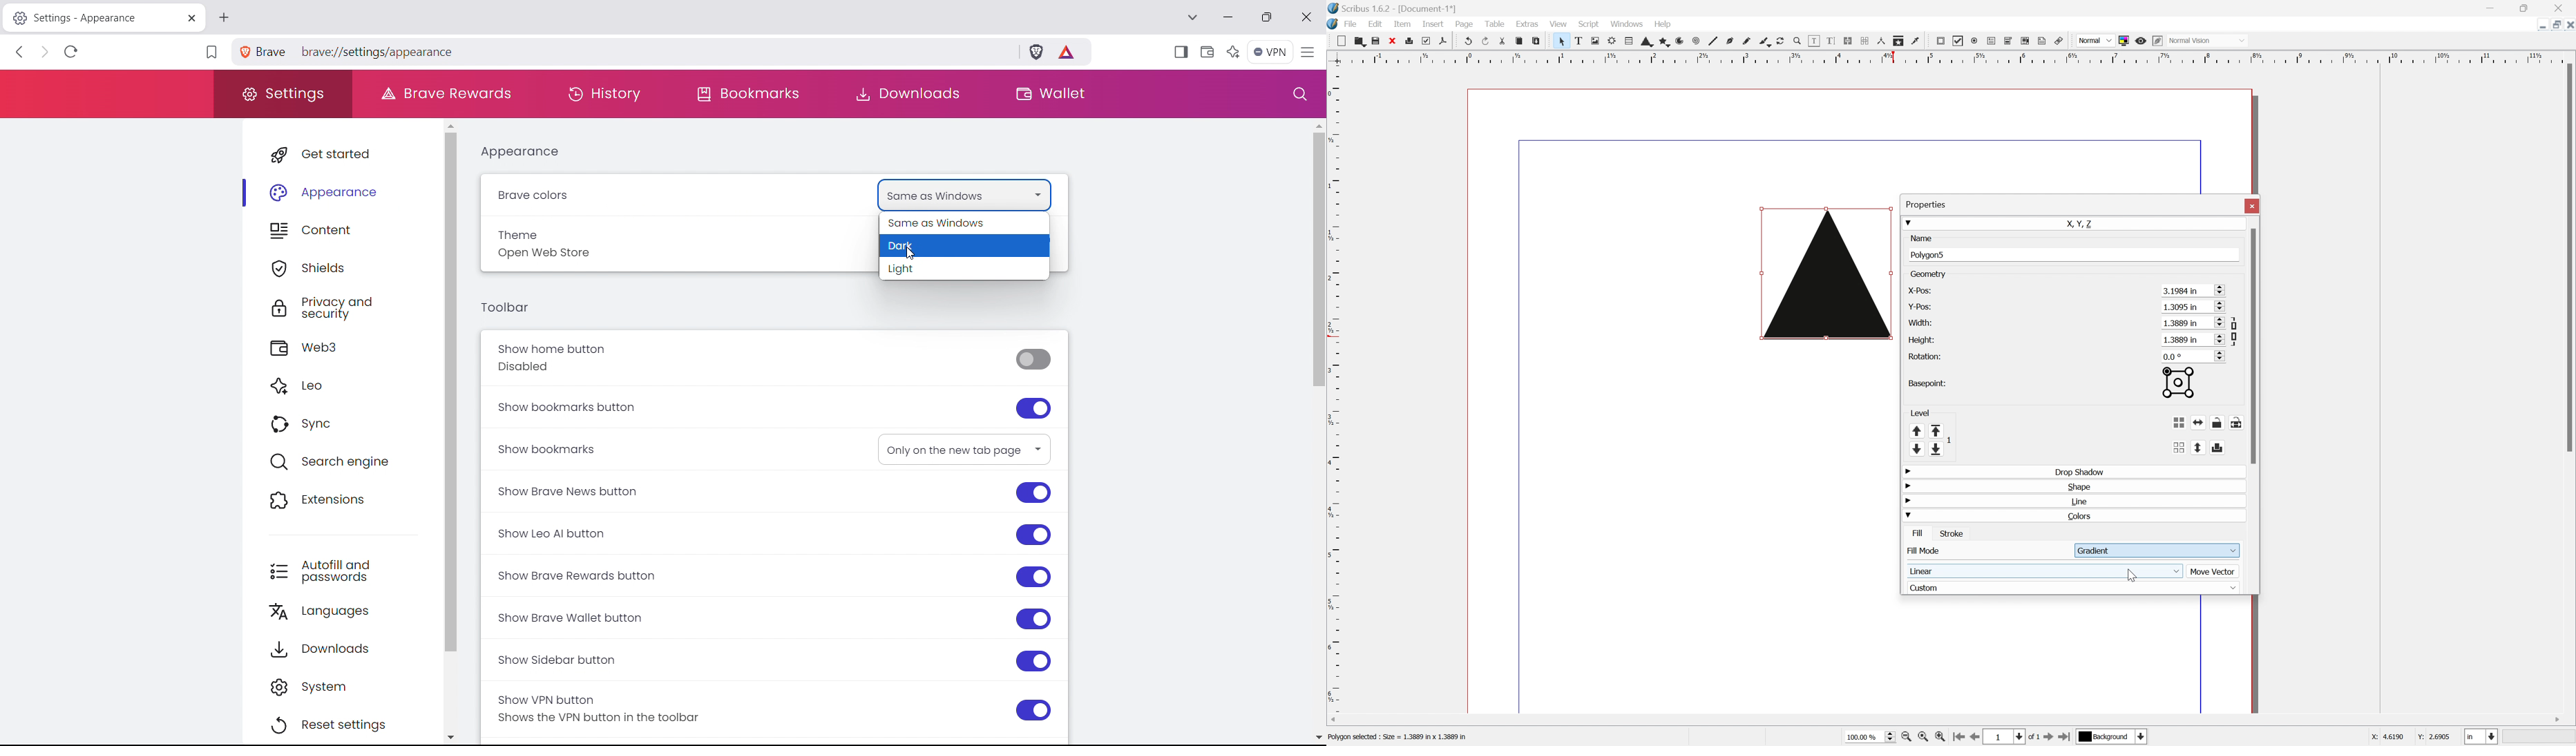 This screenshot has height=756, width=2576. Describe the element at coordinates (2230, 588) in the screenshot. I see `Drop Down` at that location.